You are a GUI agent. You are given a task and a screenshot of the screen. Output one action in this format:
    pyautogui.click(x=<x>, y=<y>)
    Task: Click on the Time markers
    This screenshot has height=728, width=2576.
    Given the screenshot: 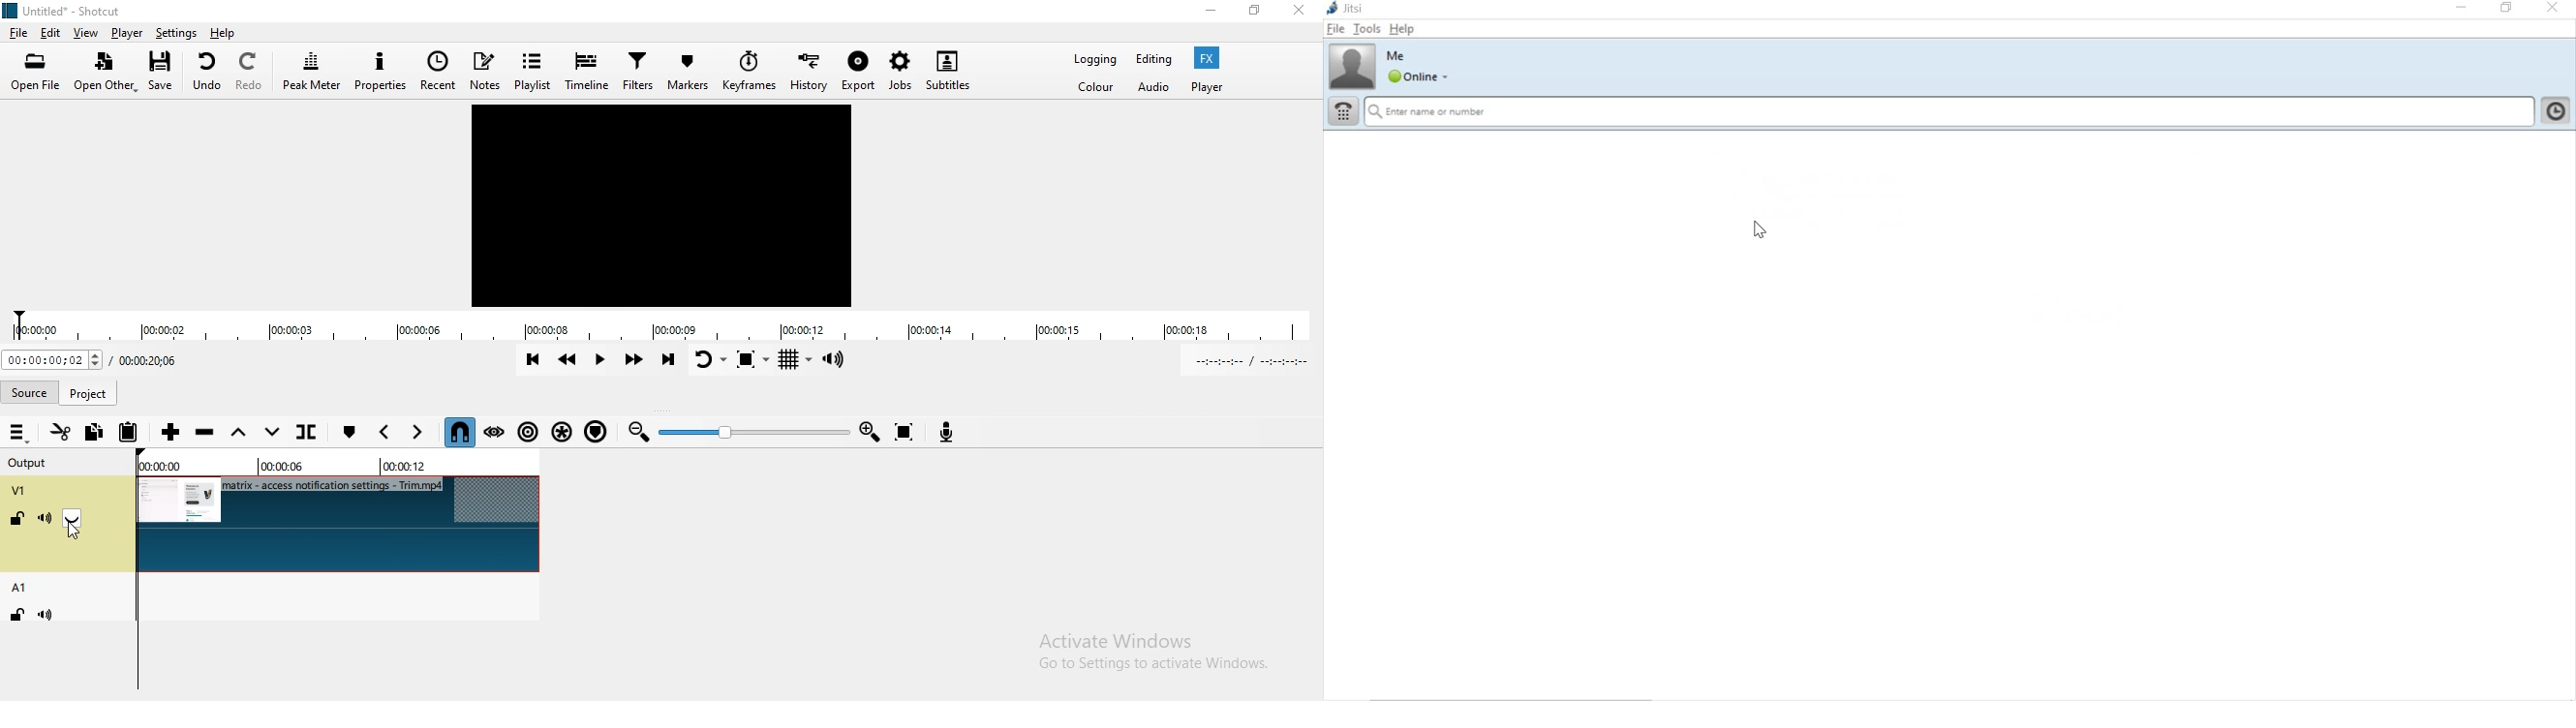 What is the action you would take?
    pyautogui.click(x=329, y=466)
    